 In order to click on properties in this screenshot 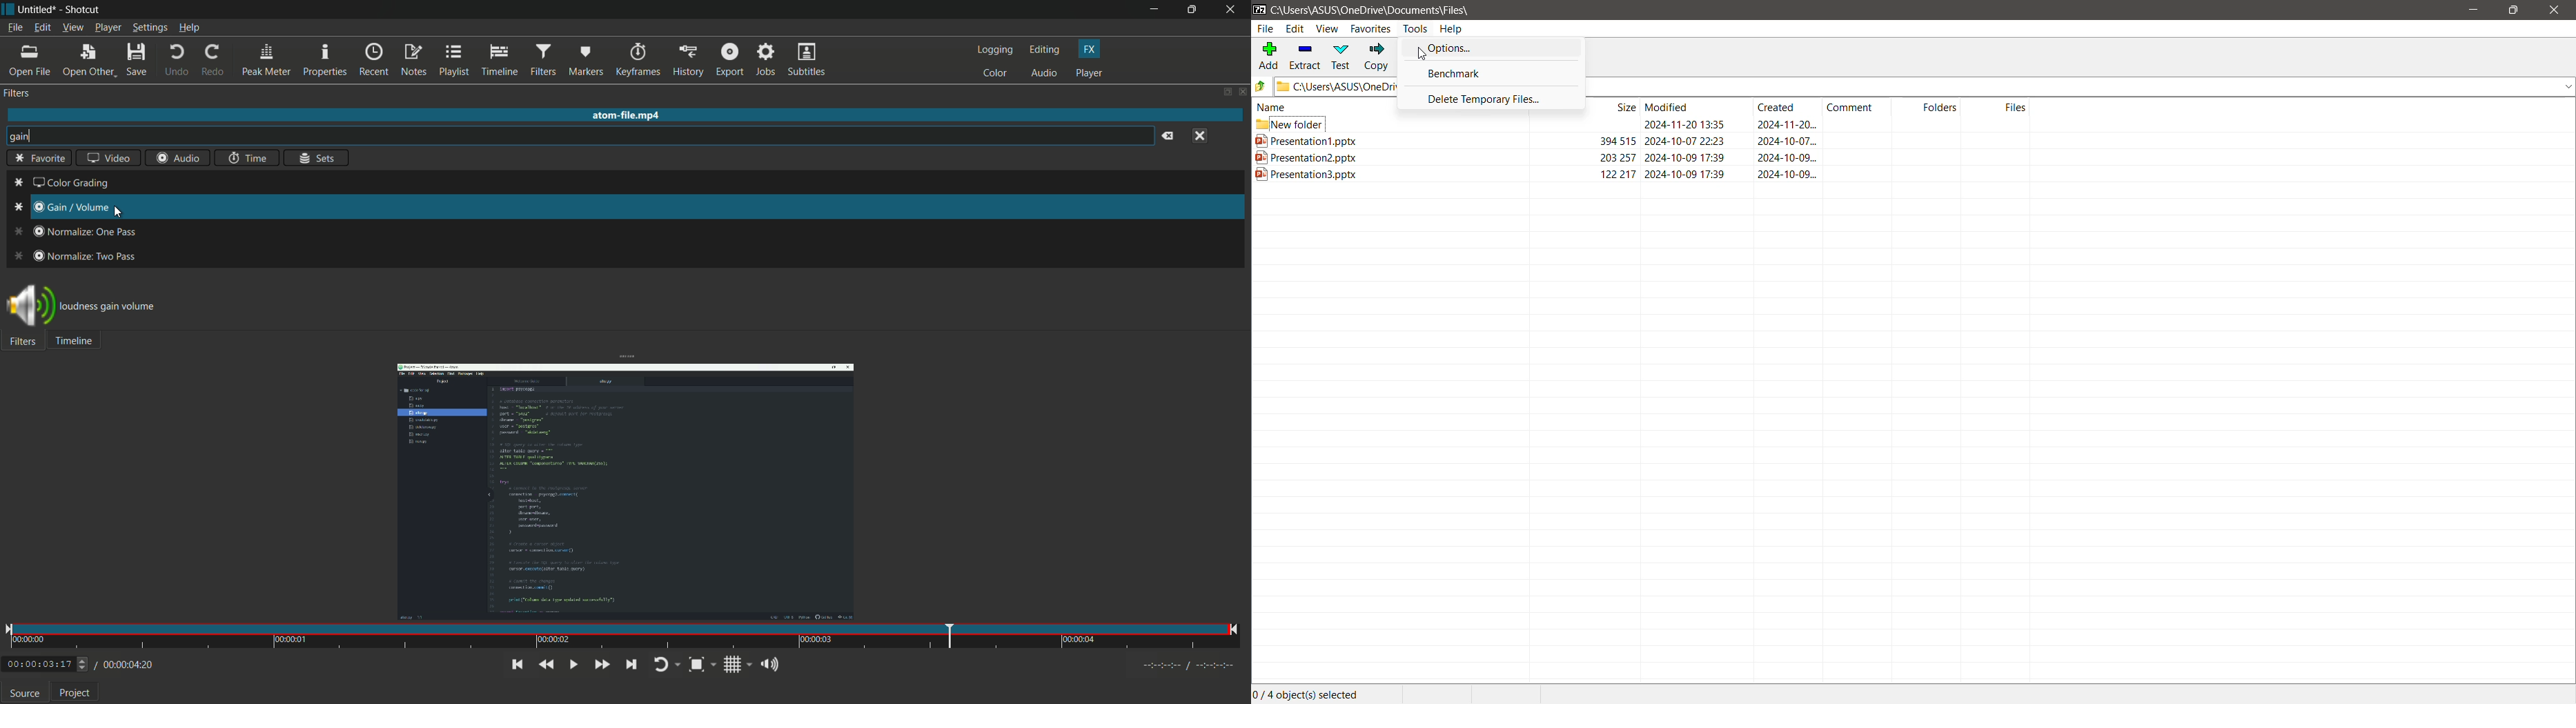, I will do `click(325, 60)`.